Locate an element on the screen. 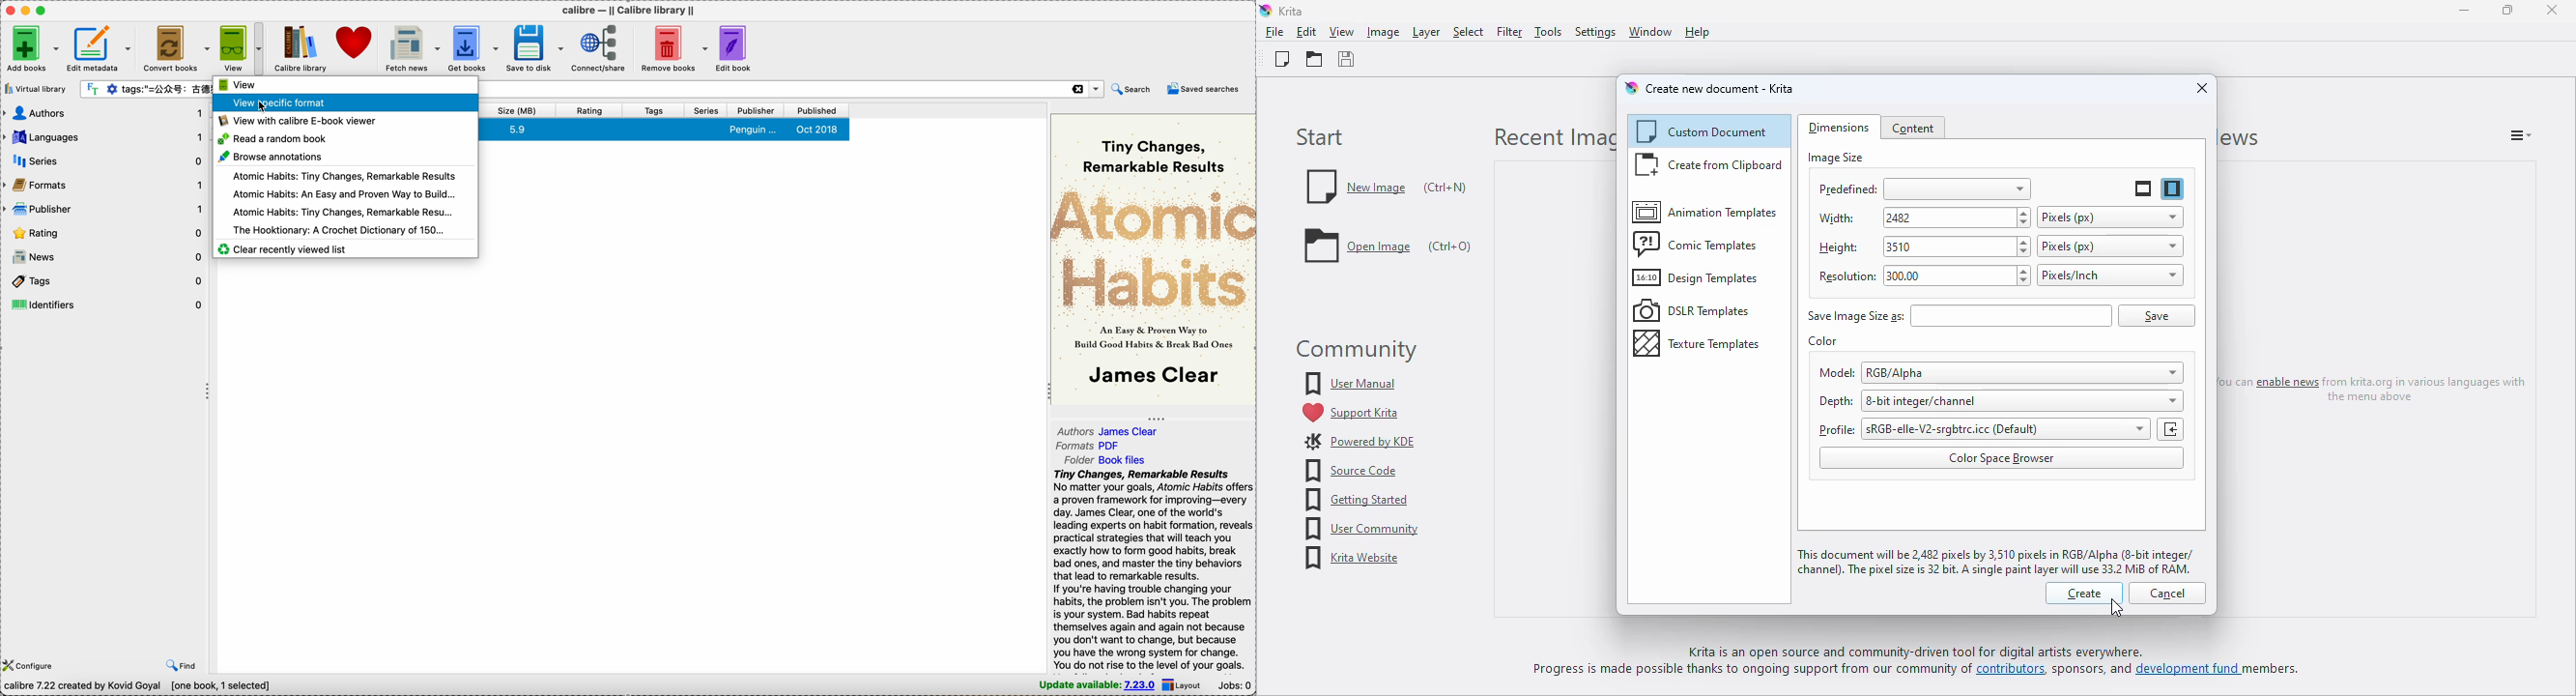  create new document is located at coordinates (1281, 60).